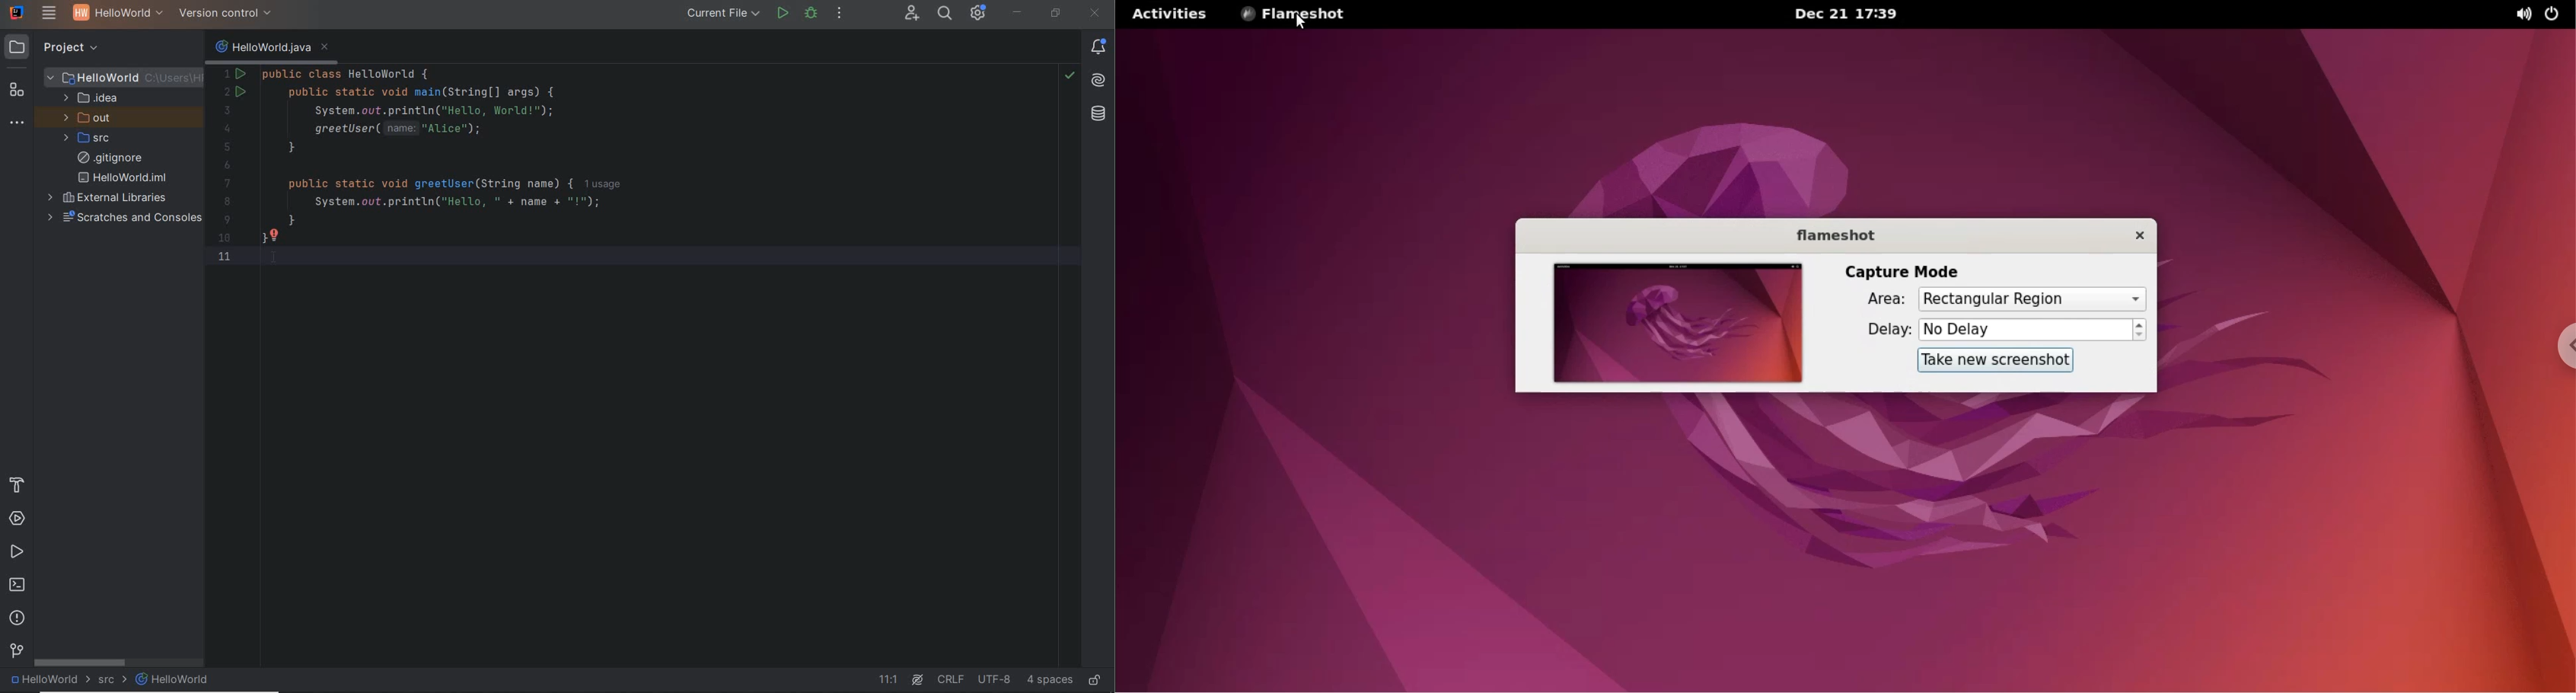  I want to click on activities, so click(1170, 13).